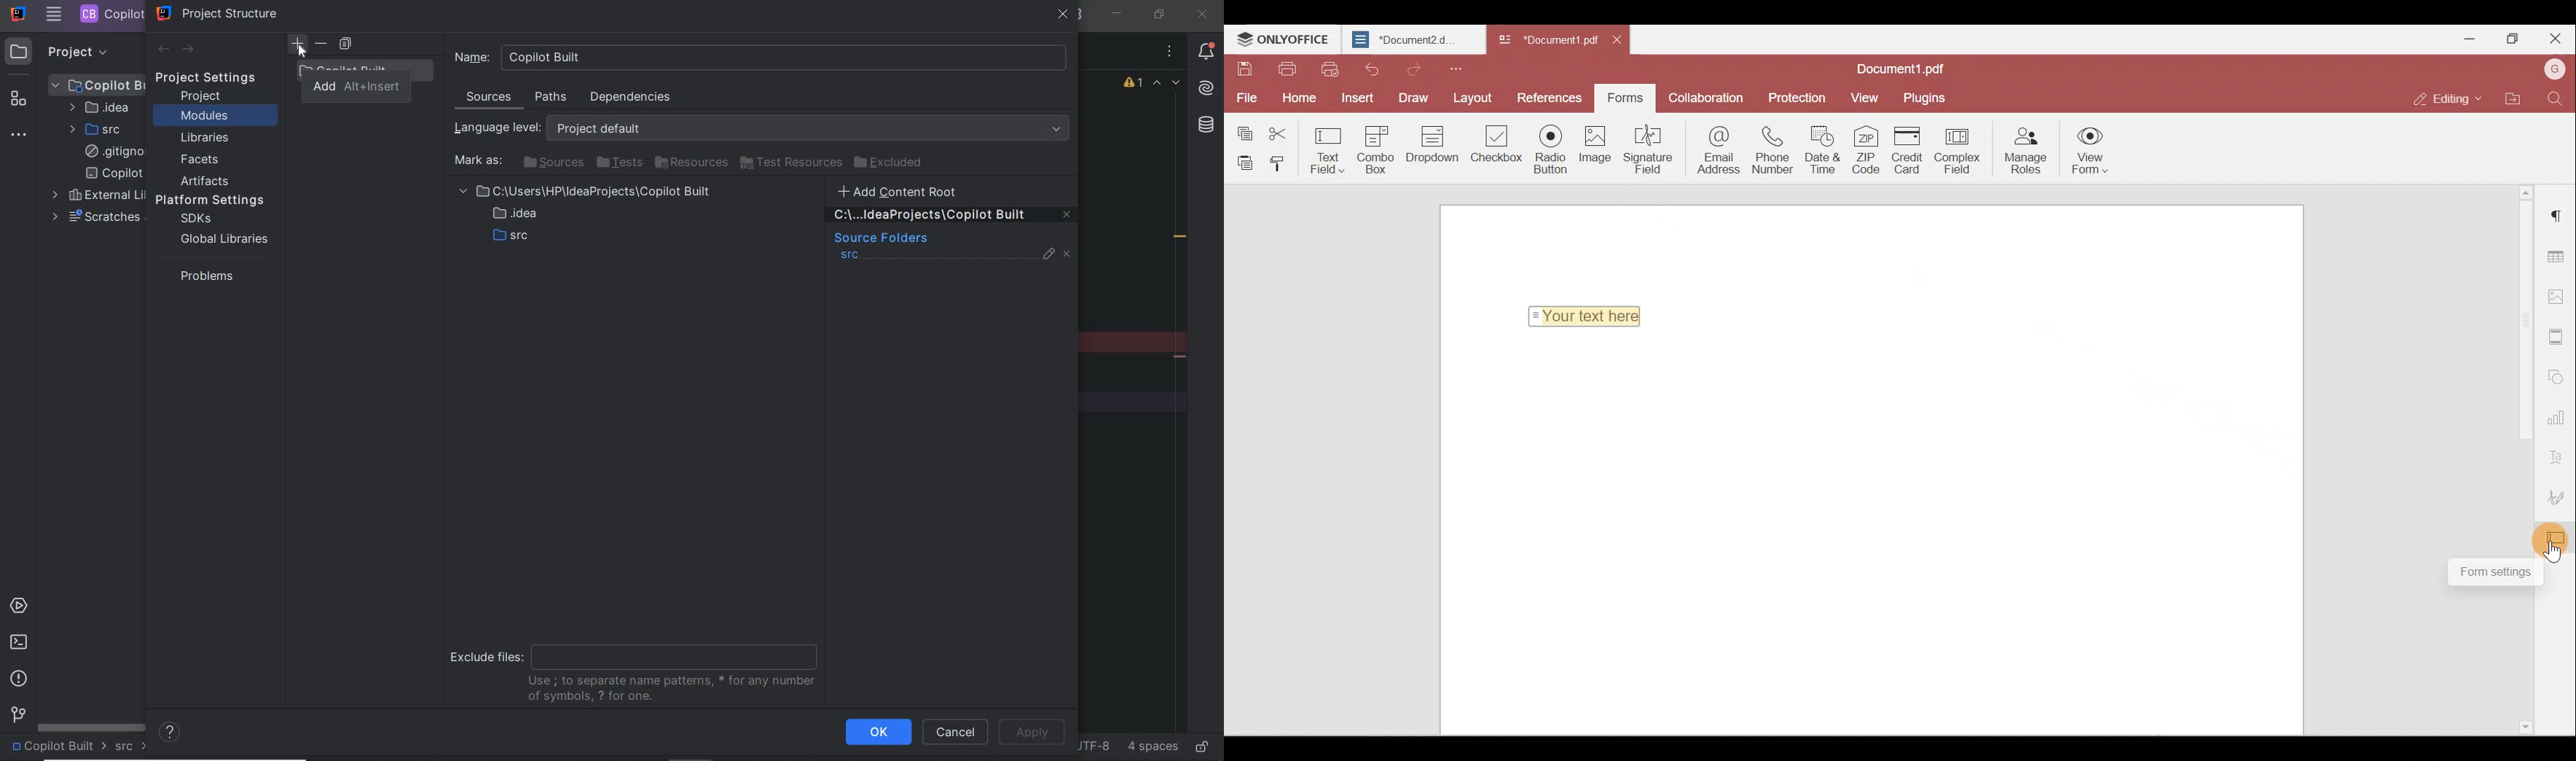 The width and height of the screenshot is (2576, 784). What do you see at coordinates (2558, 252) in the screenshot?
I see `Table settings` at bounding box center [2558, 252].